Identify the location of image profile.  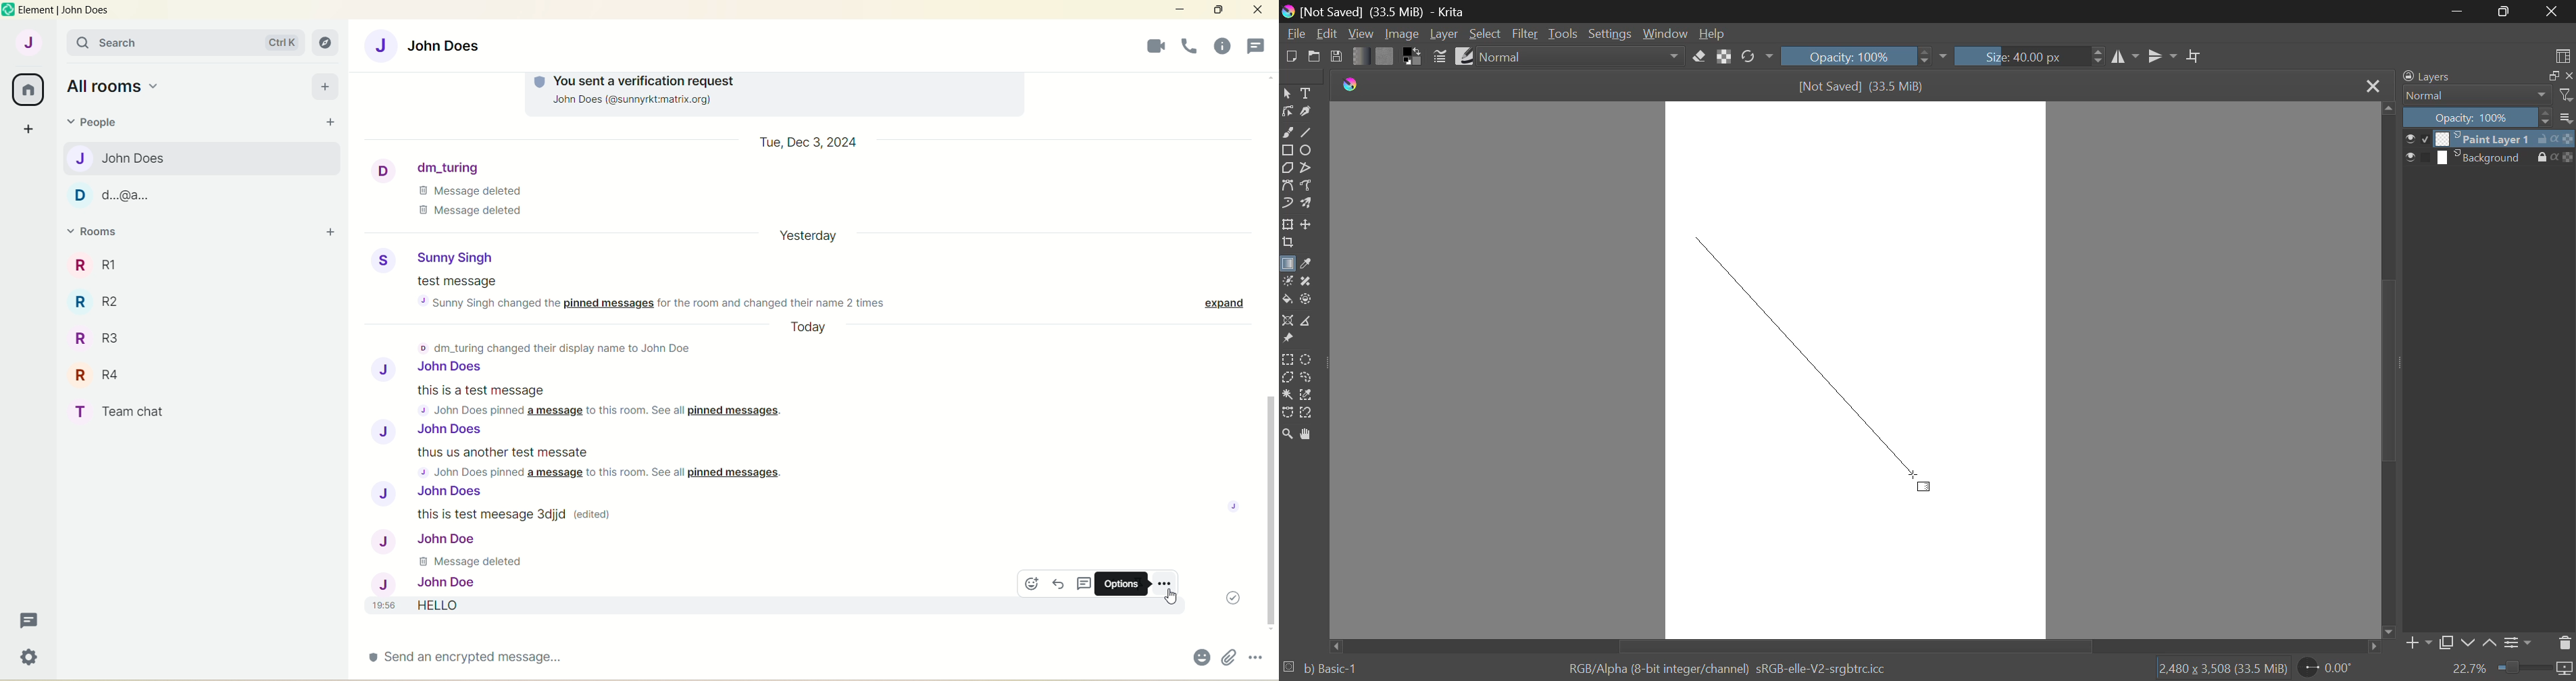
(1237, 506).